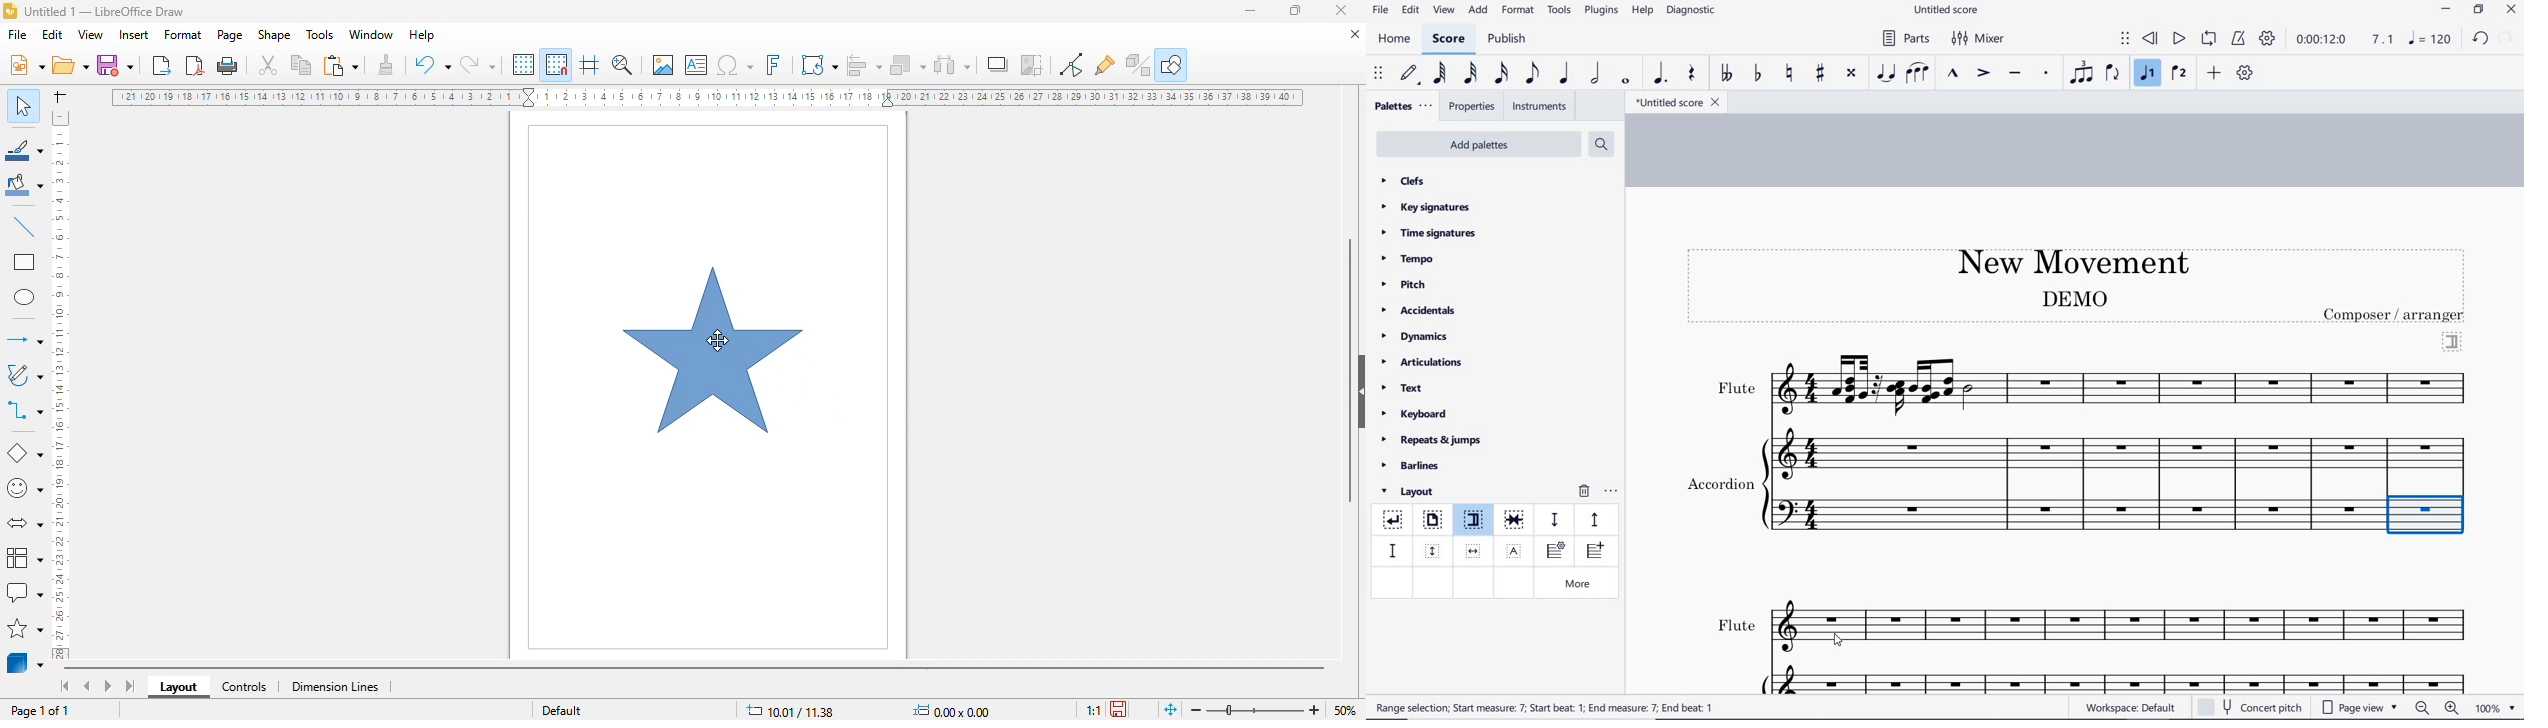  What do you see at coordinates (26, 452) in the screenshot?
I see `basic shapes` at bounding box center [26, 452].